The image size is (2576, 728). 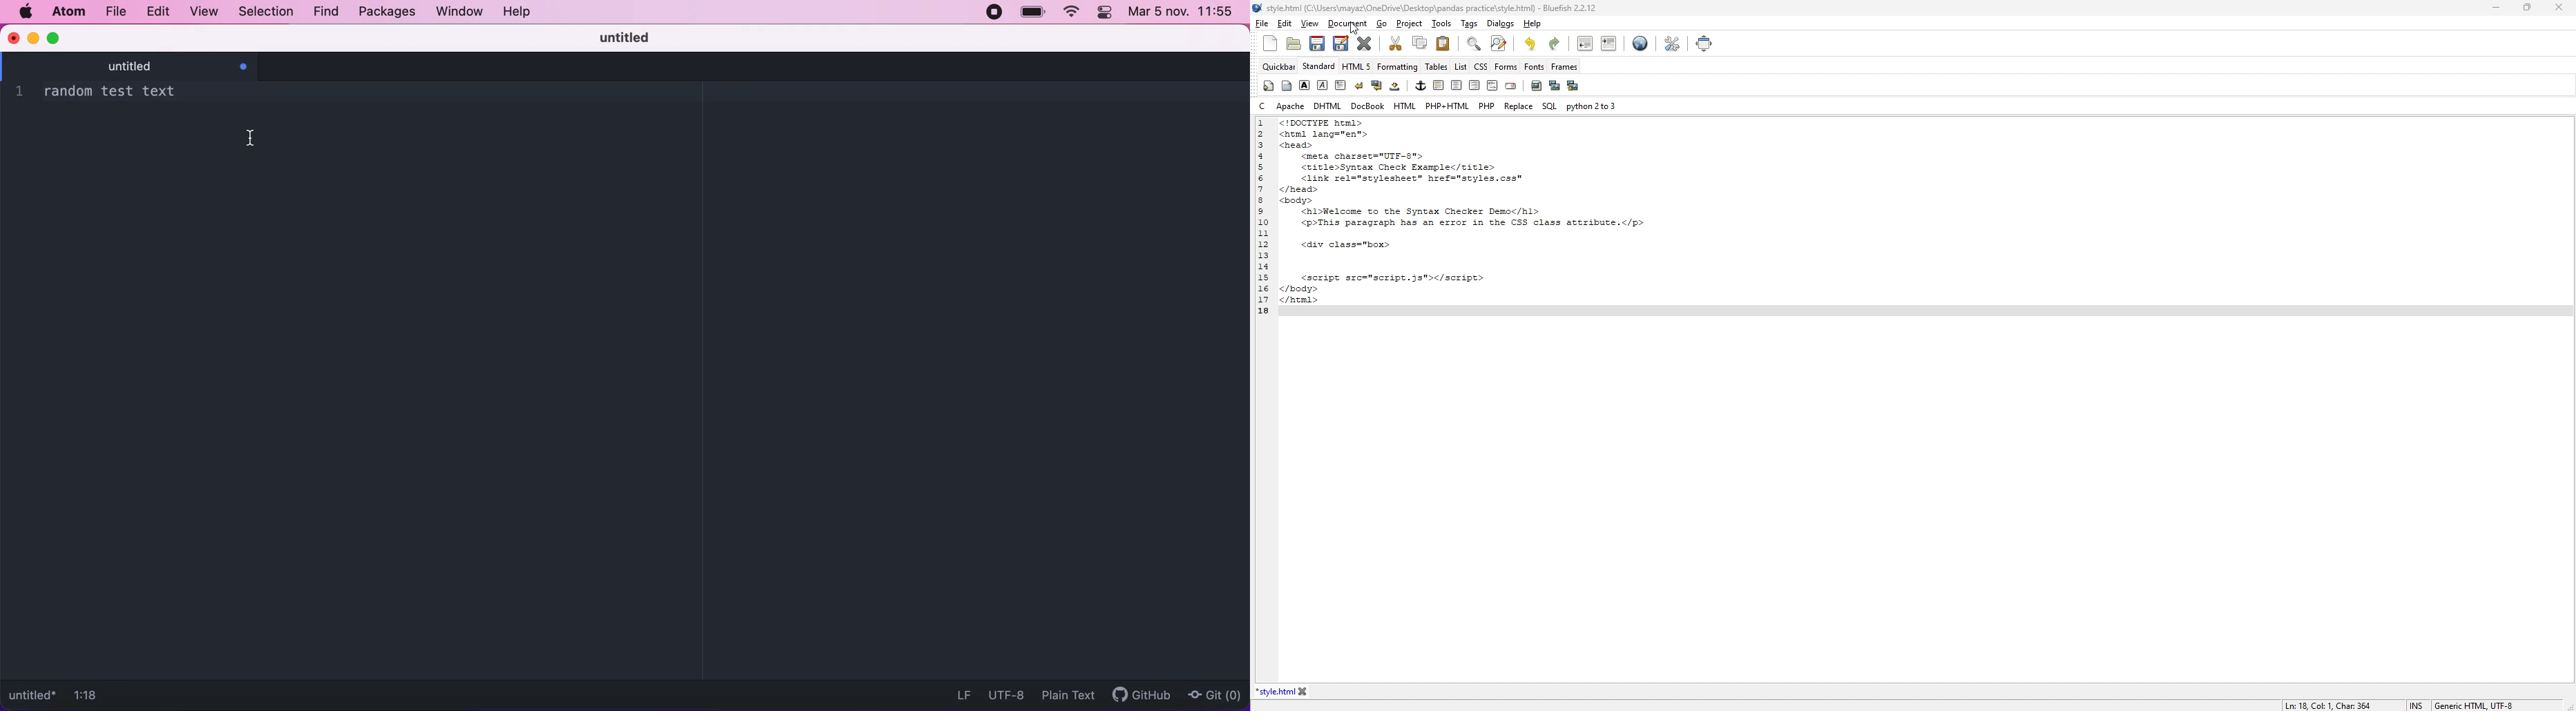 What do you see at coordinates (1180, 13) in the screenshot?
I see `Mar 5 nov. 11:55` at bounding box center [1180, 13].